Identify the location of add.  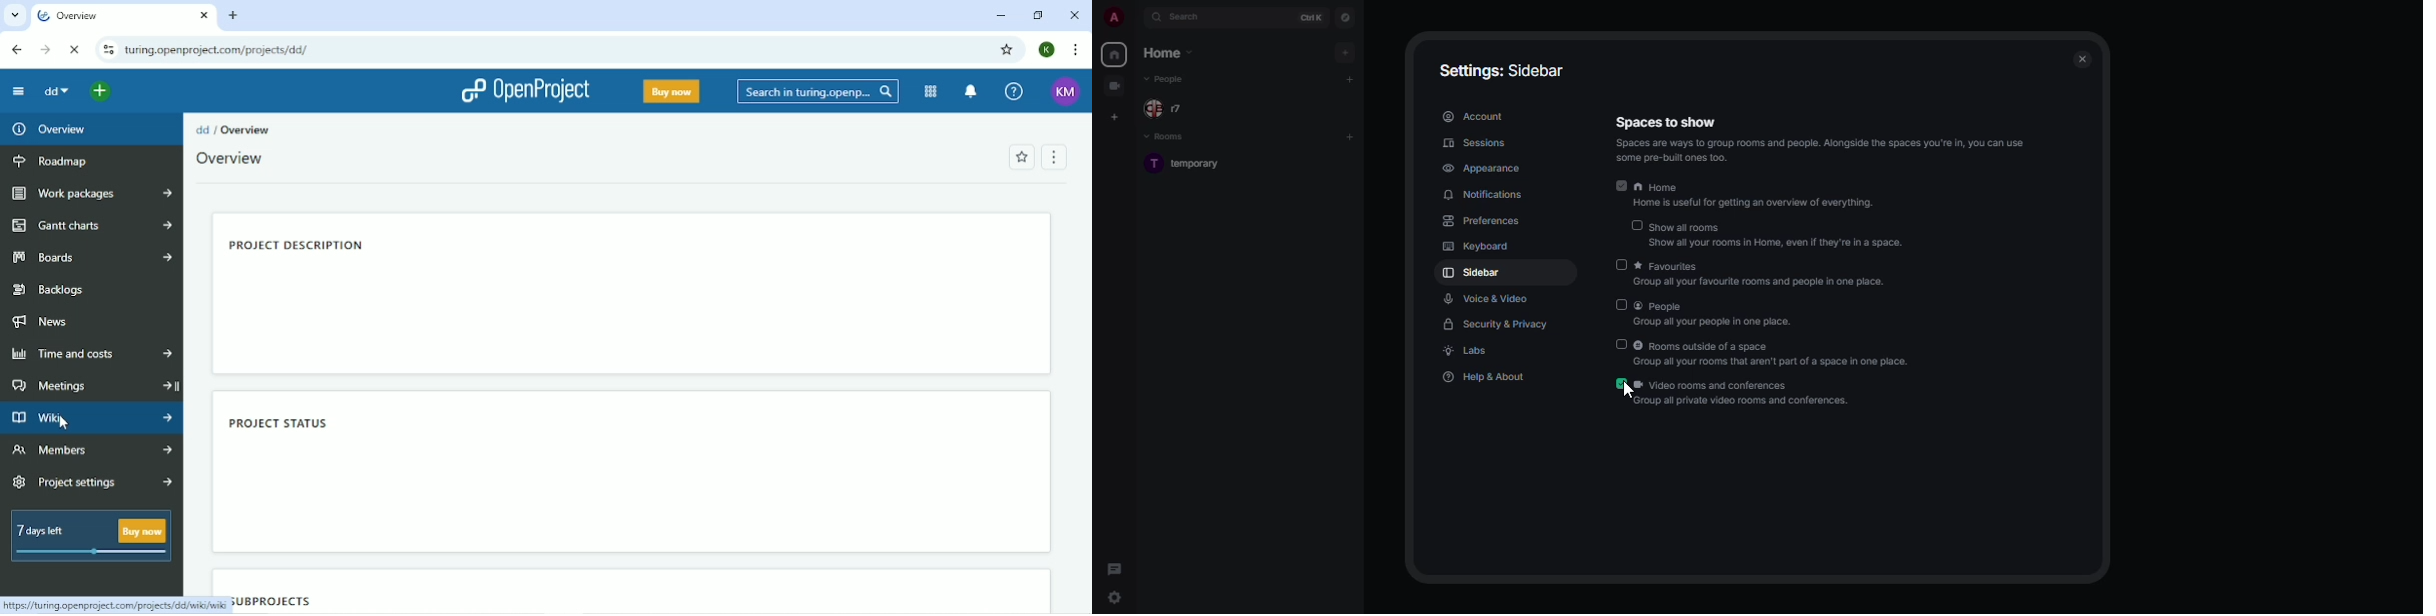
(1345, 53).